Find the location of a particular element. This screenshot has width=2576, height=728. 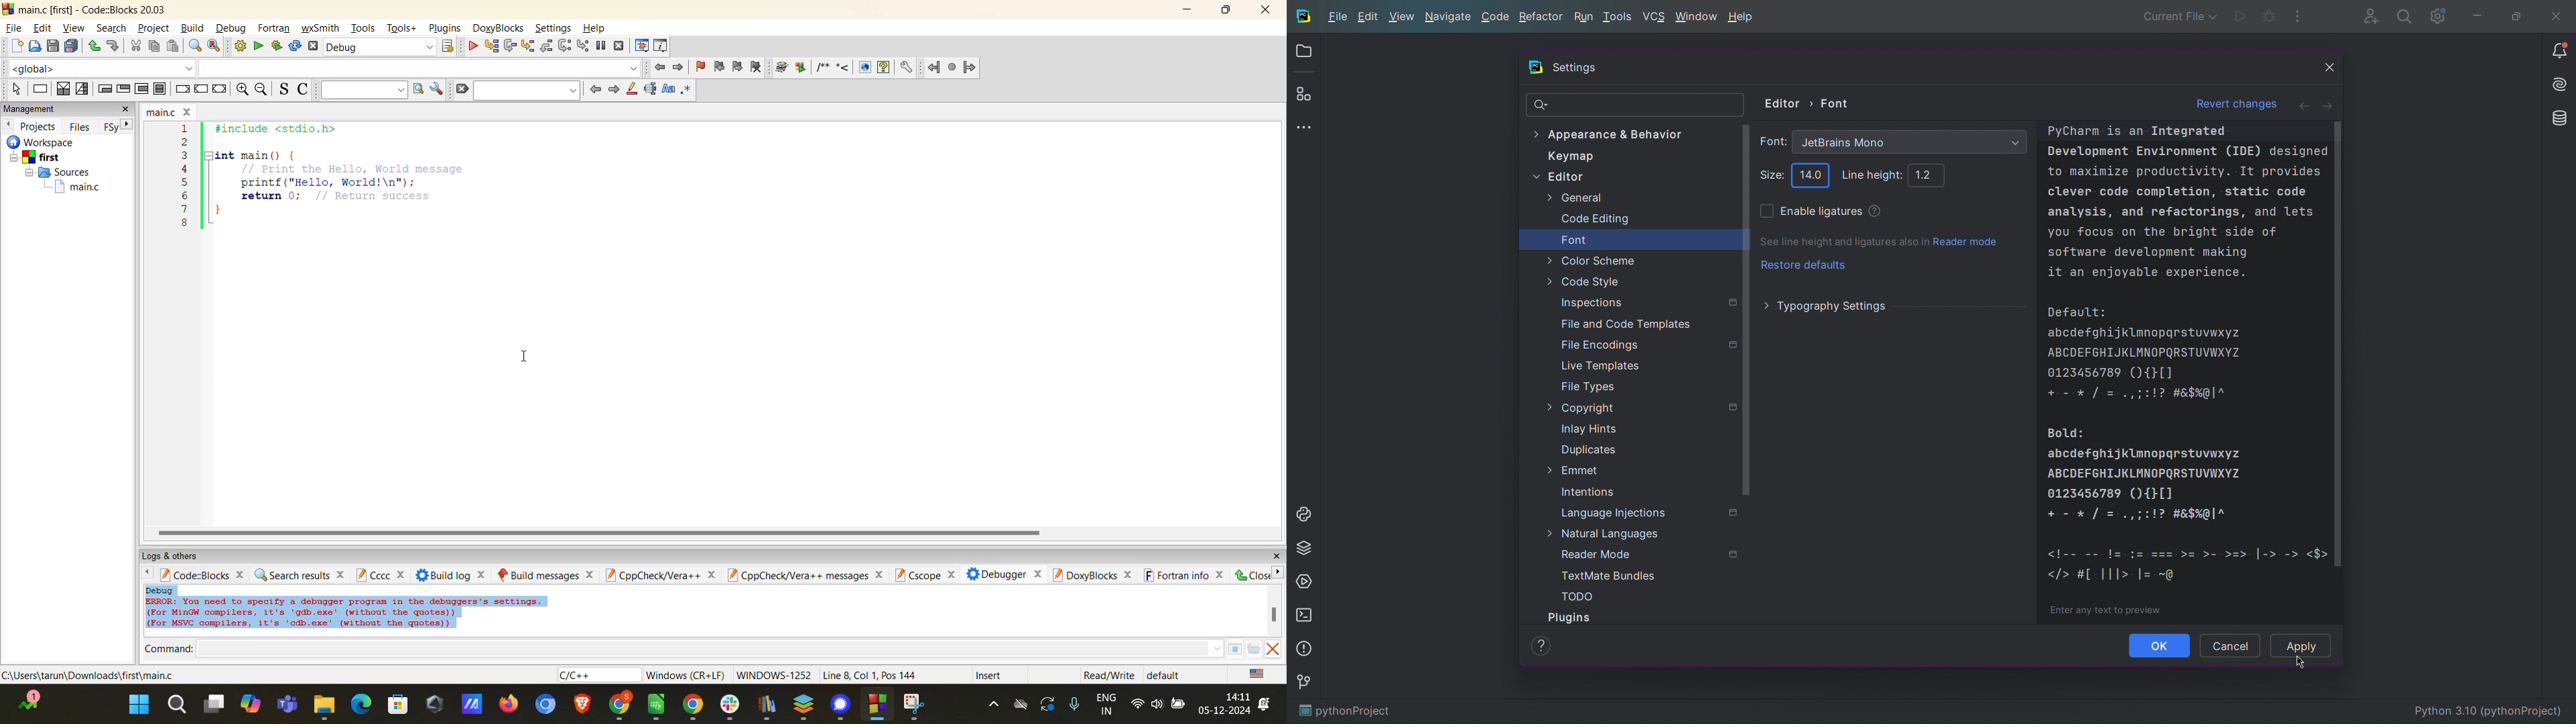

dropdown is located at coordinates (1215, 645).